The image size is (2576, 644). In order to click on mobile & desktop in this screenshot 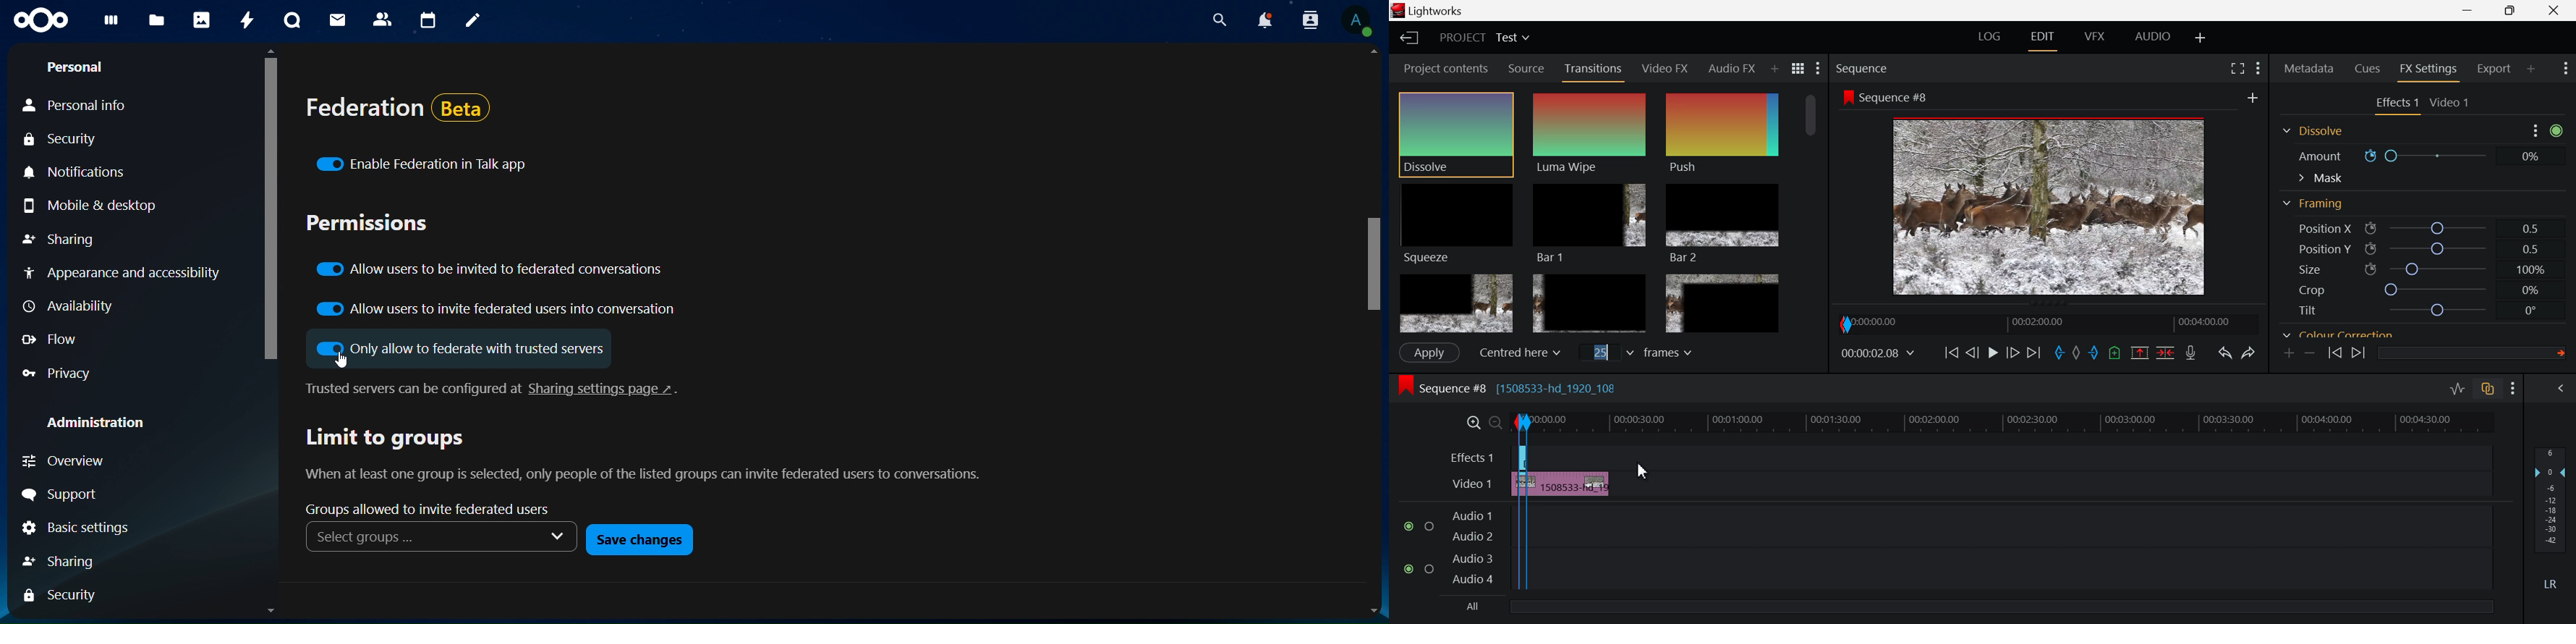, I will do `click(90, 210)`.